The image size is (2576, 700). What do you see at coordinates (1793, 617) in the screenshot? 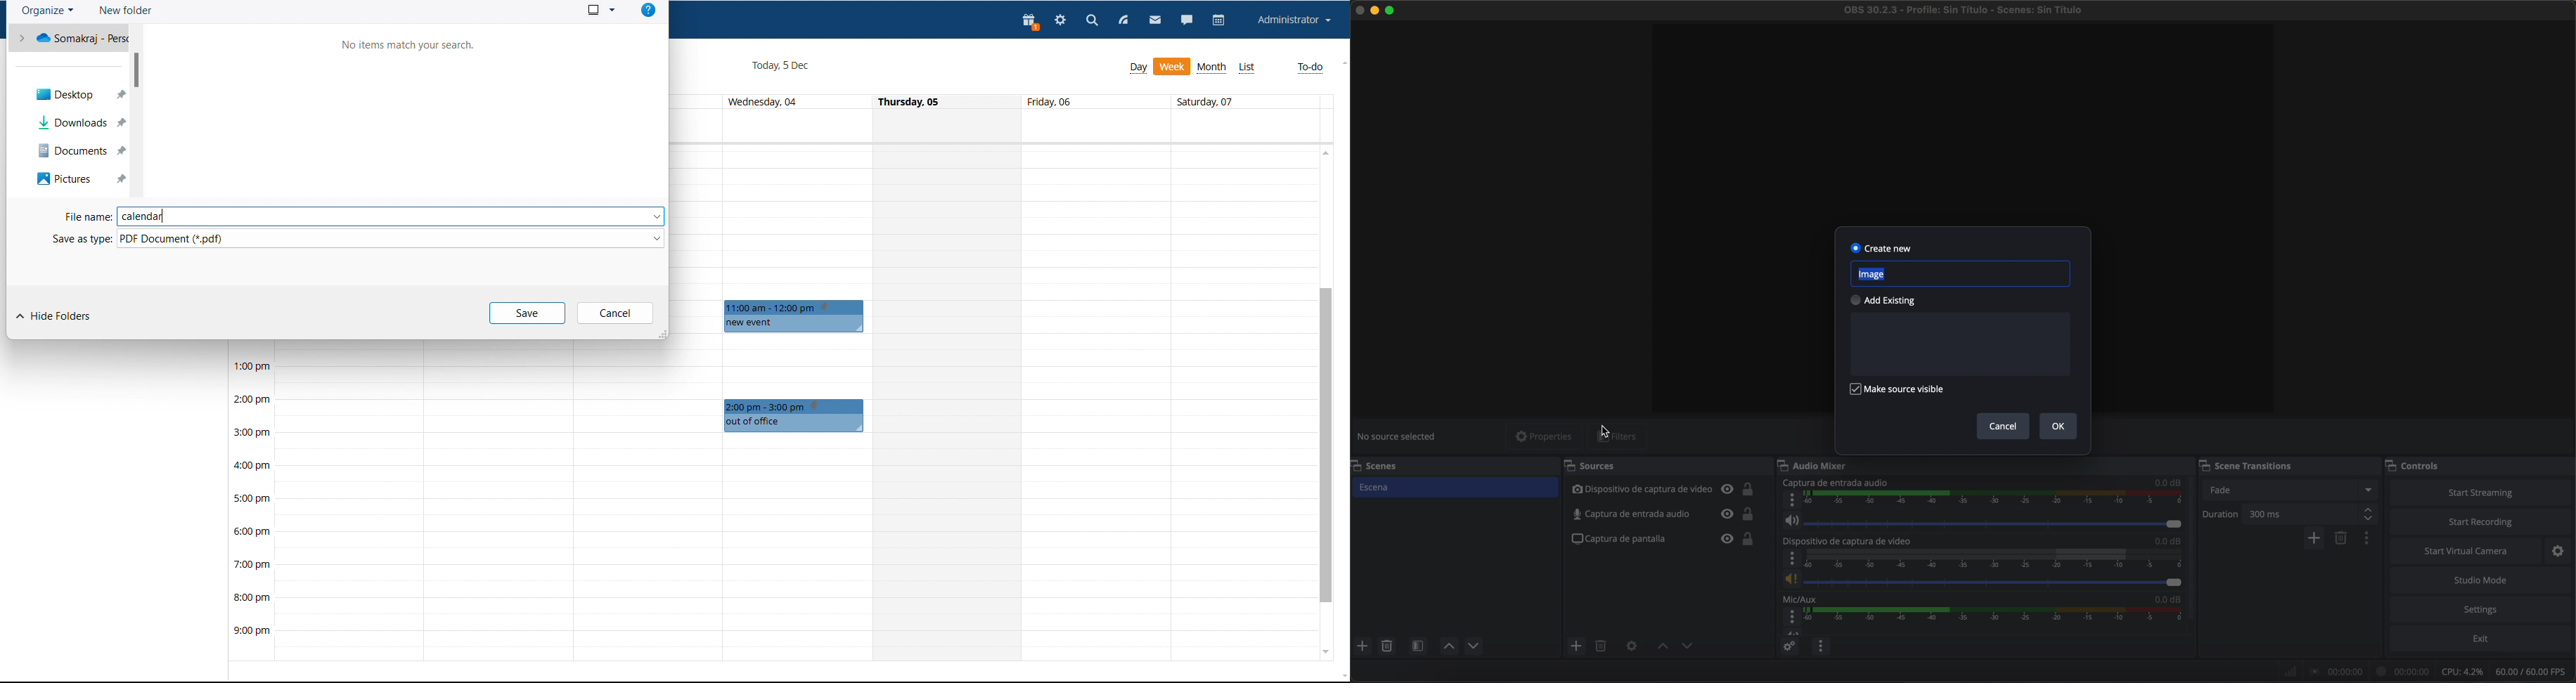
I see `more options` at bounding box center [1793, 617].